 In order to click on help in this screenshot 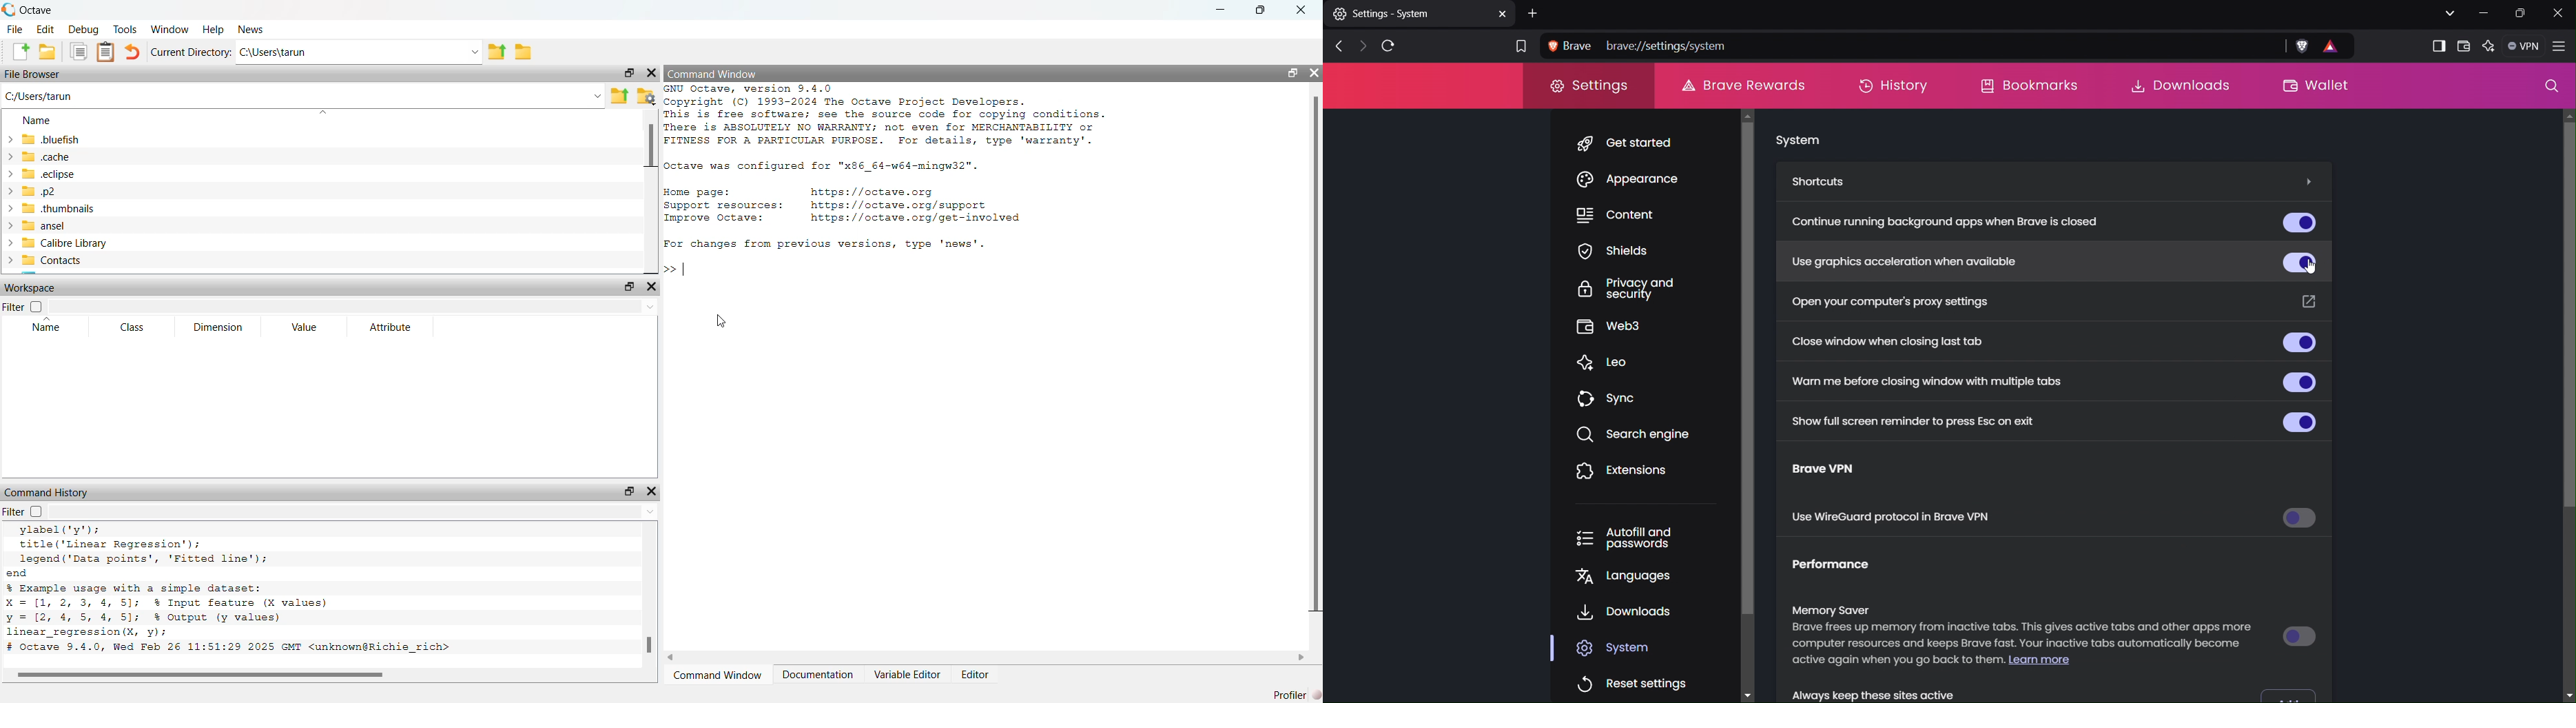, I will do `click(214, 29)`.